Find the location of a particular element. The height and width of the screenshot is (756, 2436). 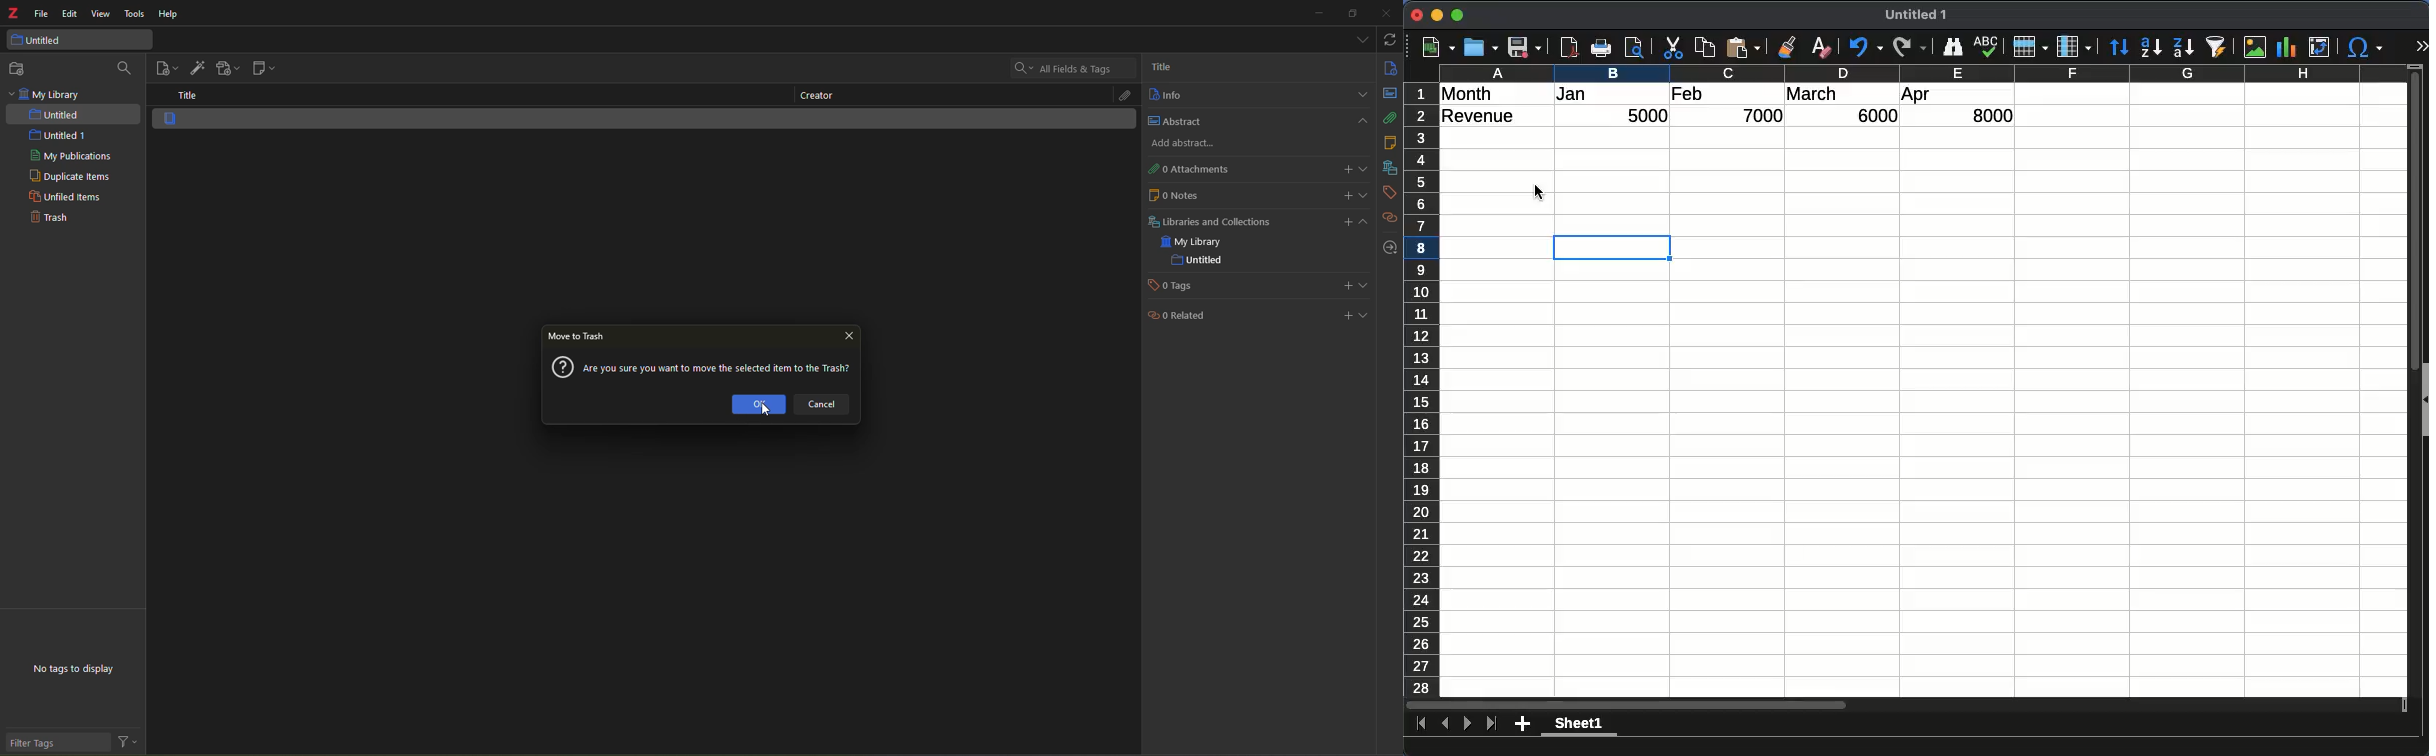

minimize is located at coordinates (1316, 13).